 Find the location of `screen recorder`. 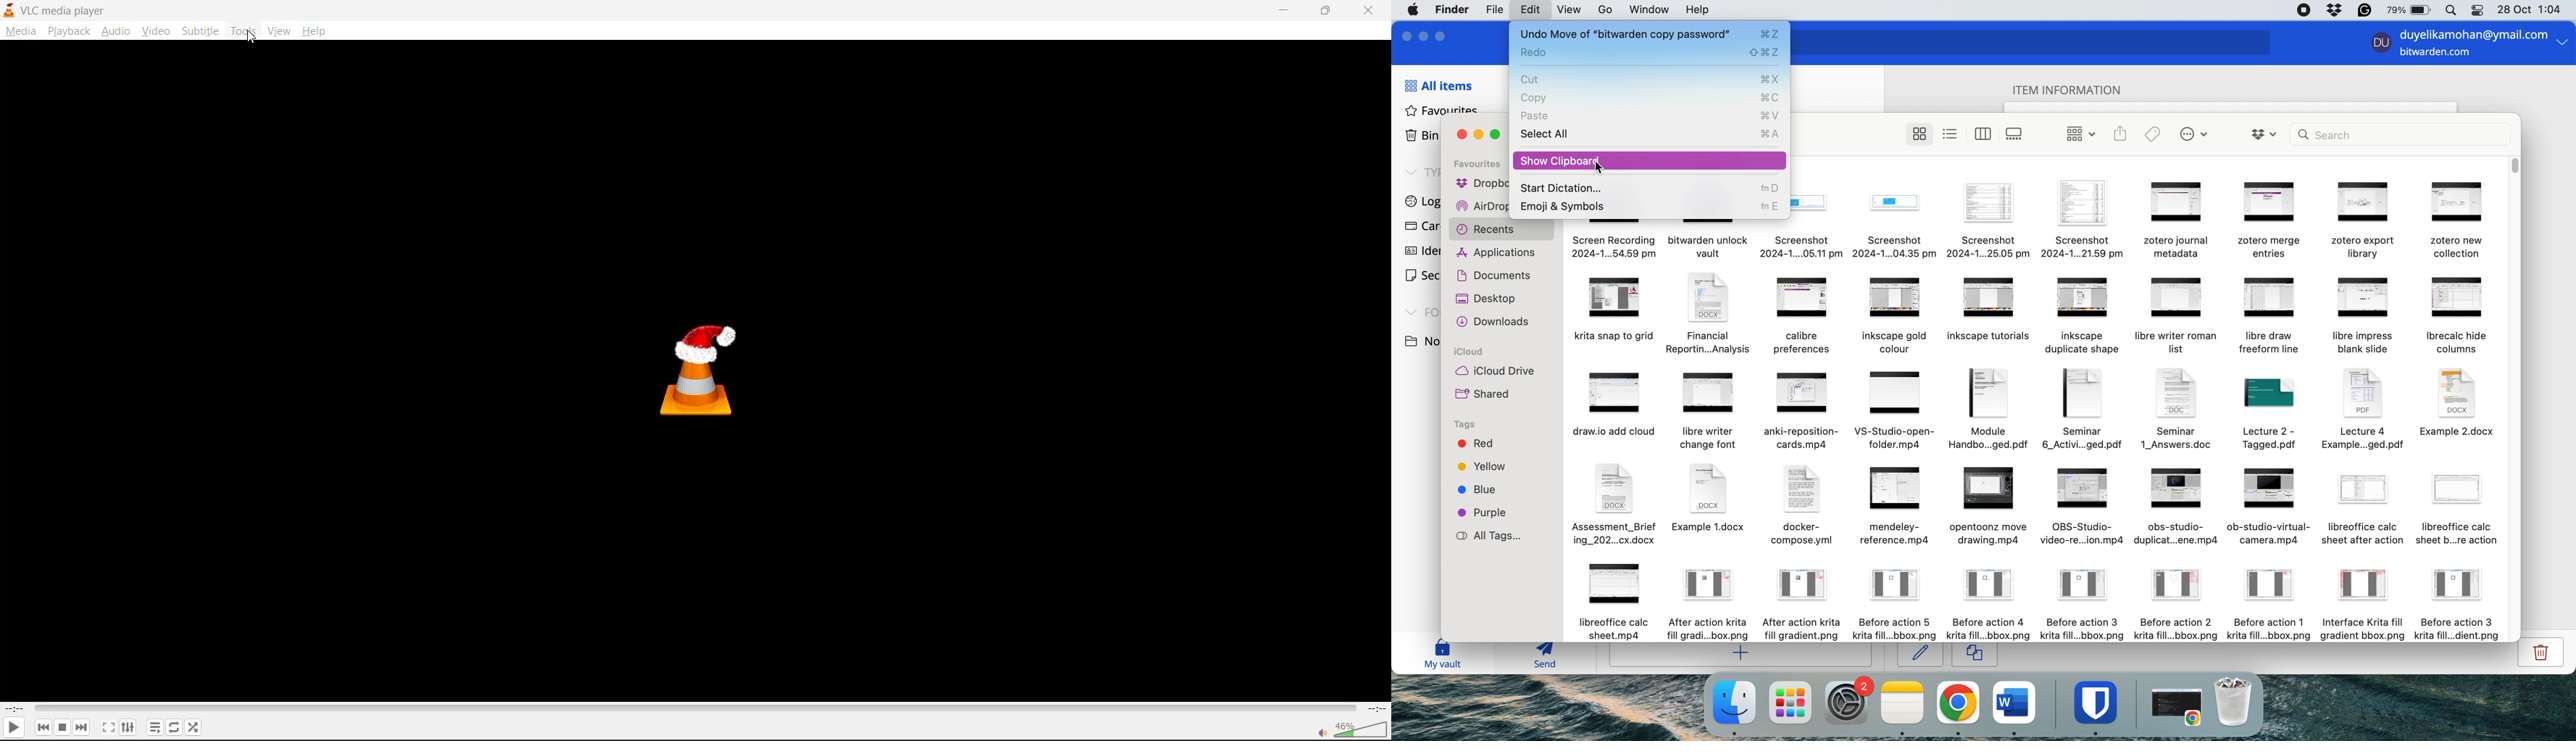

screen recorder is located at coordinates (2305, 10).